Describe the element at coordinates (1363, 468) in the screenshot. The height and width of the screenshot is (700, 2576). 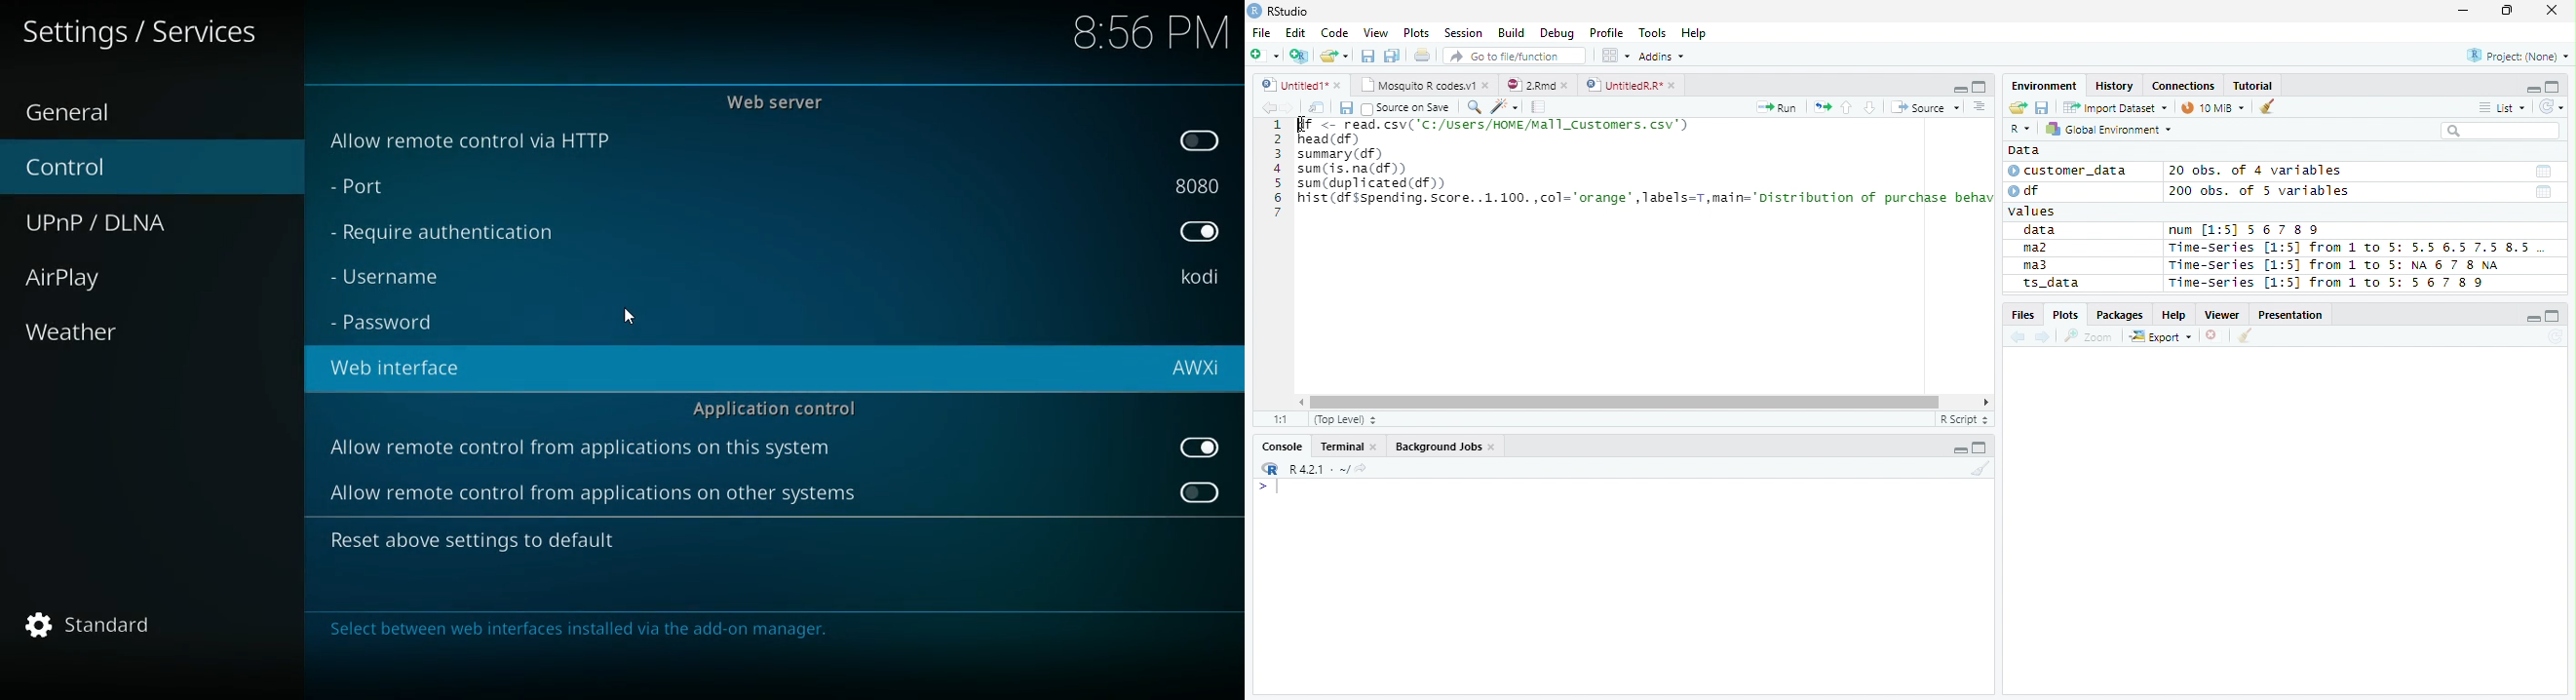
I see `View Current work directory` at that location.